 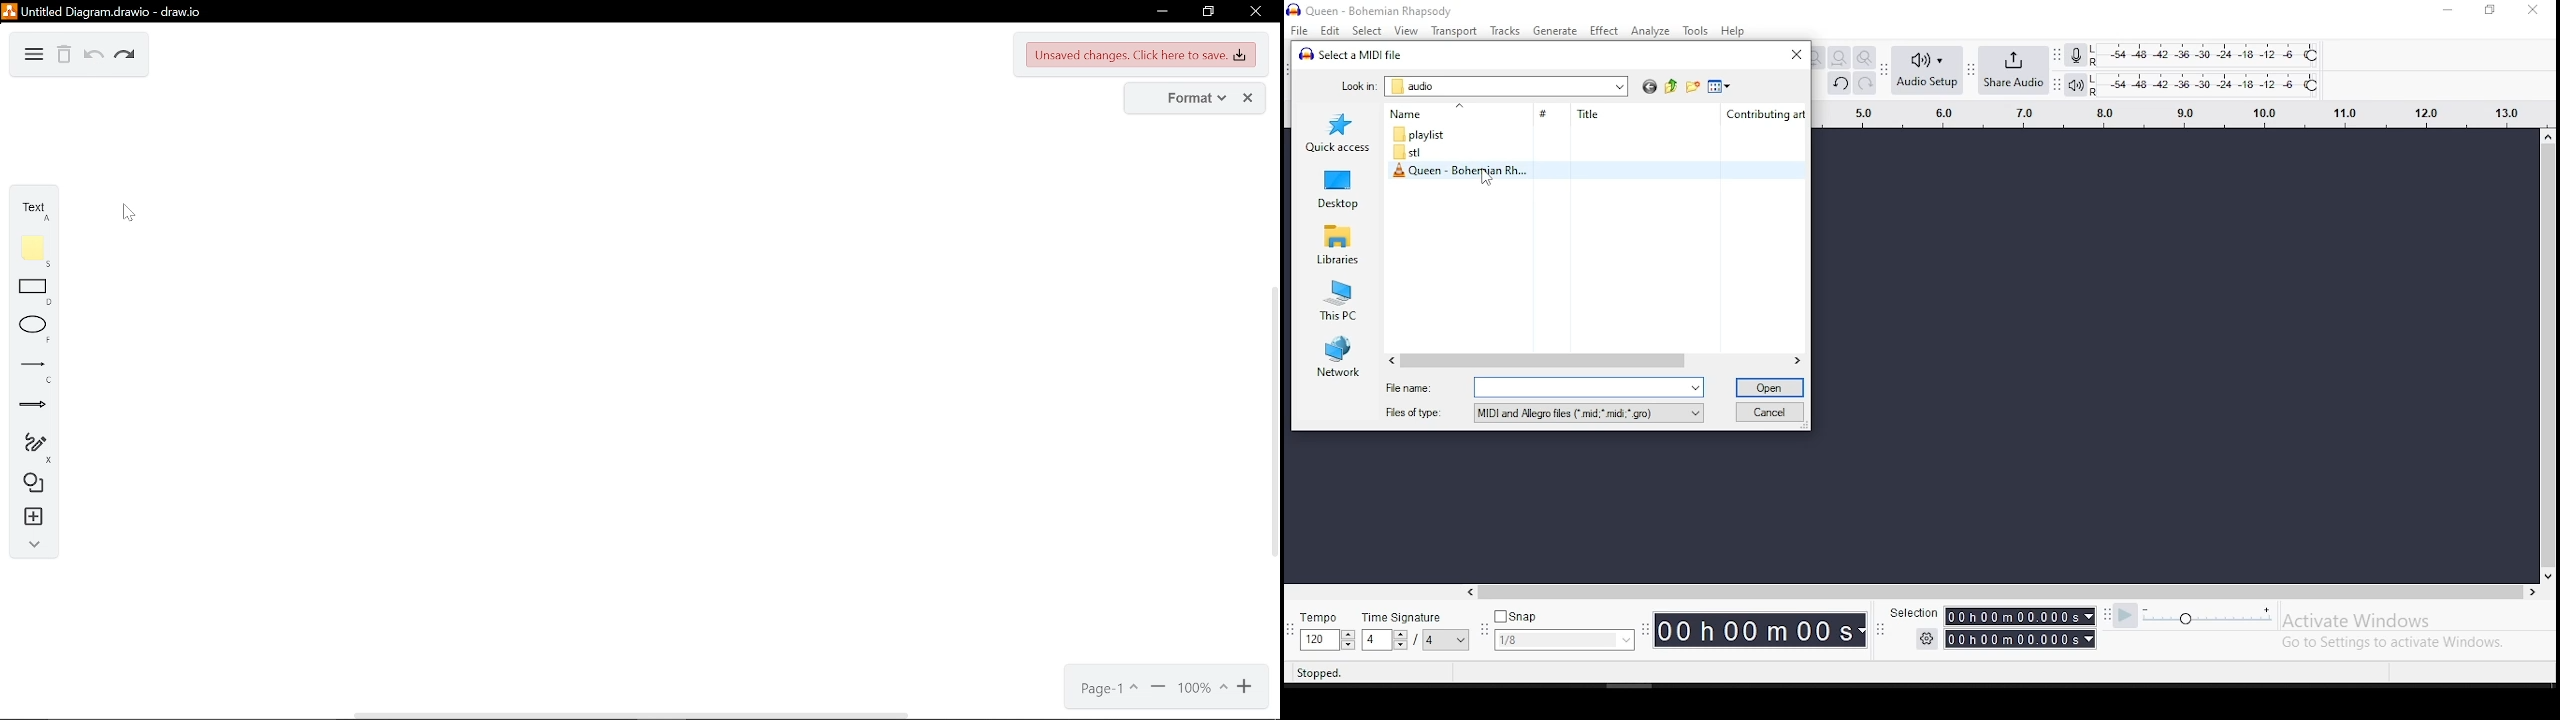 I want to click on transport, so click(x=1453, y=30).